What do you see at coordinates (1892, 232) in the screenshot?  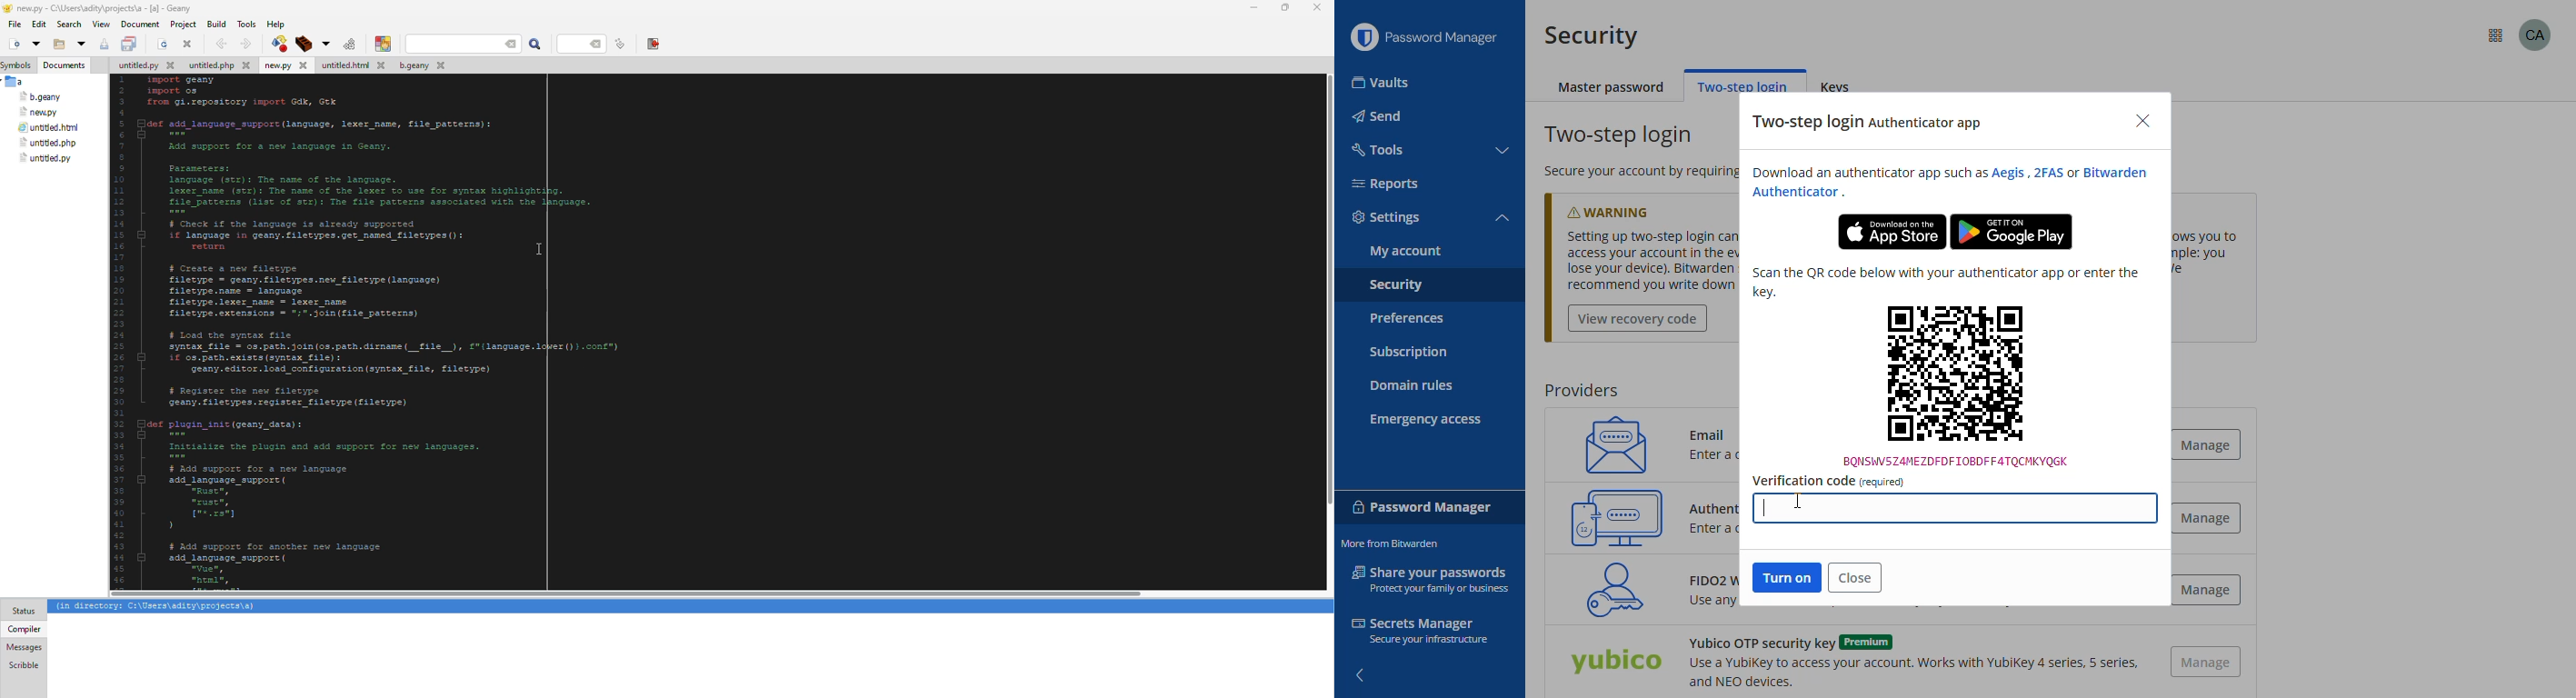 I see `download on the app store` at bounding box center [1892, 232].